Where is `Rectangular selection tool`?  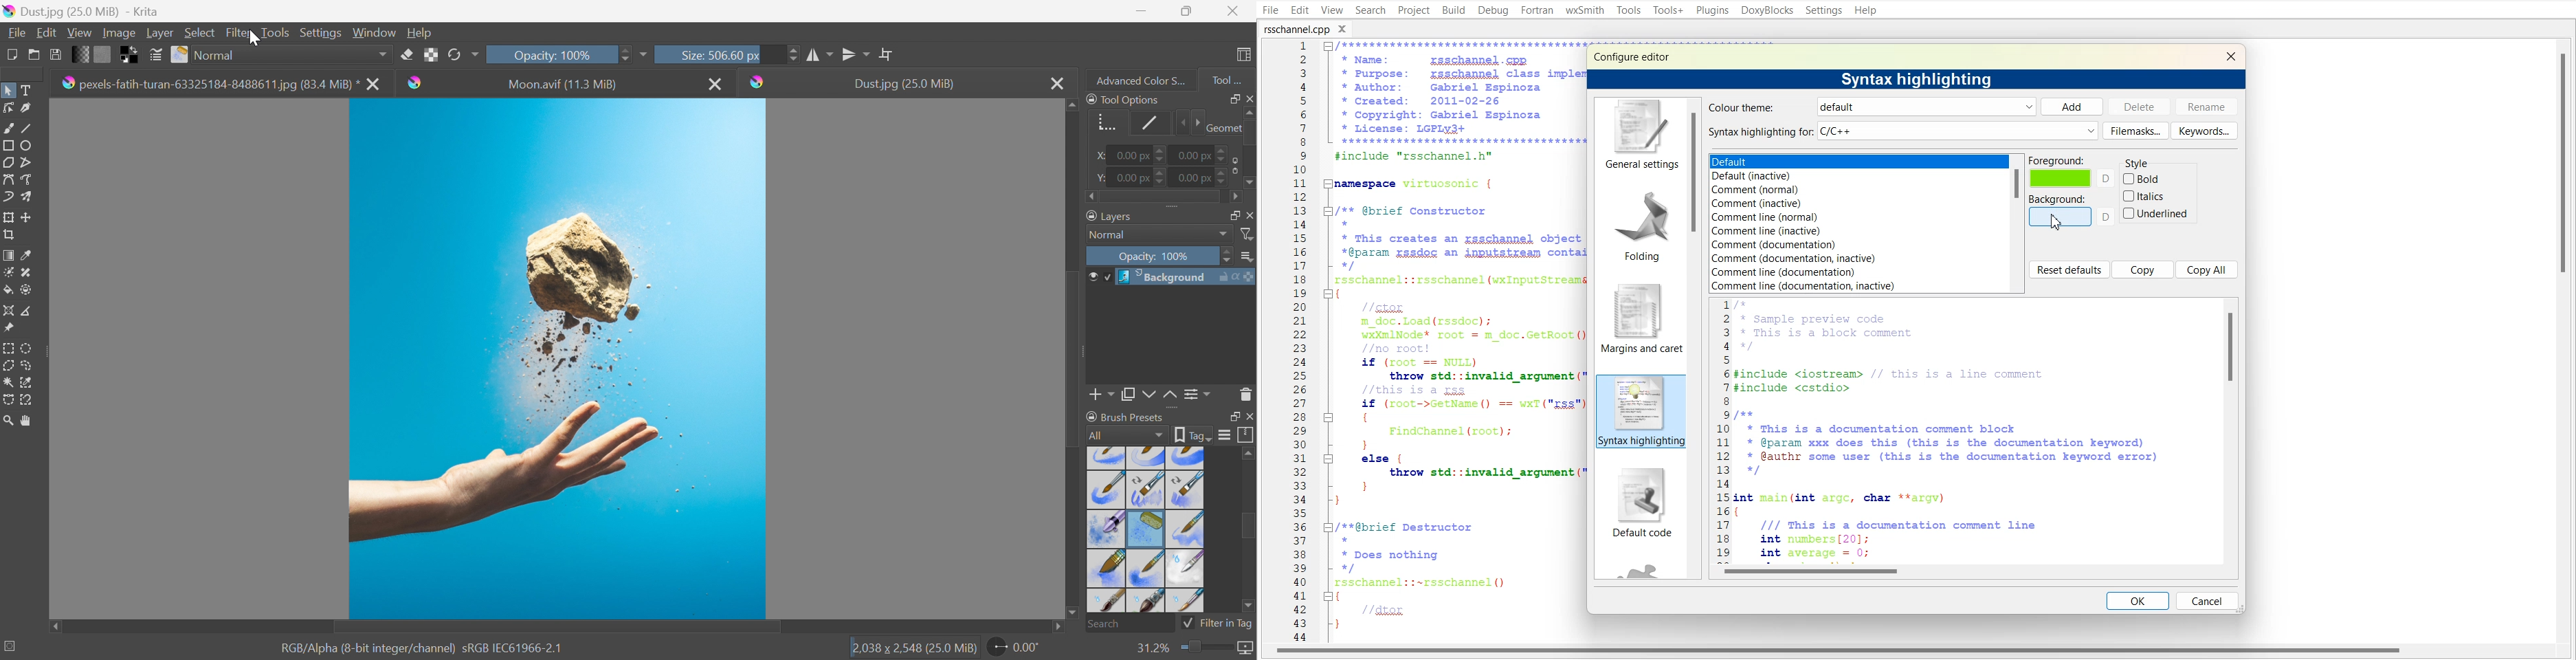 Rectangular selection tool is located at coordinates (10, 346).